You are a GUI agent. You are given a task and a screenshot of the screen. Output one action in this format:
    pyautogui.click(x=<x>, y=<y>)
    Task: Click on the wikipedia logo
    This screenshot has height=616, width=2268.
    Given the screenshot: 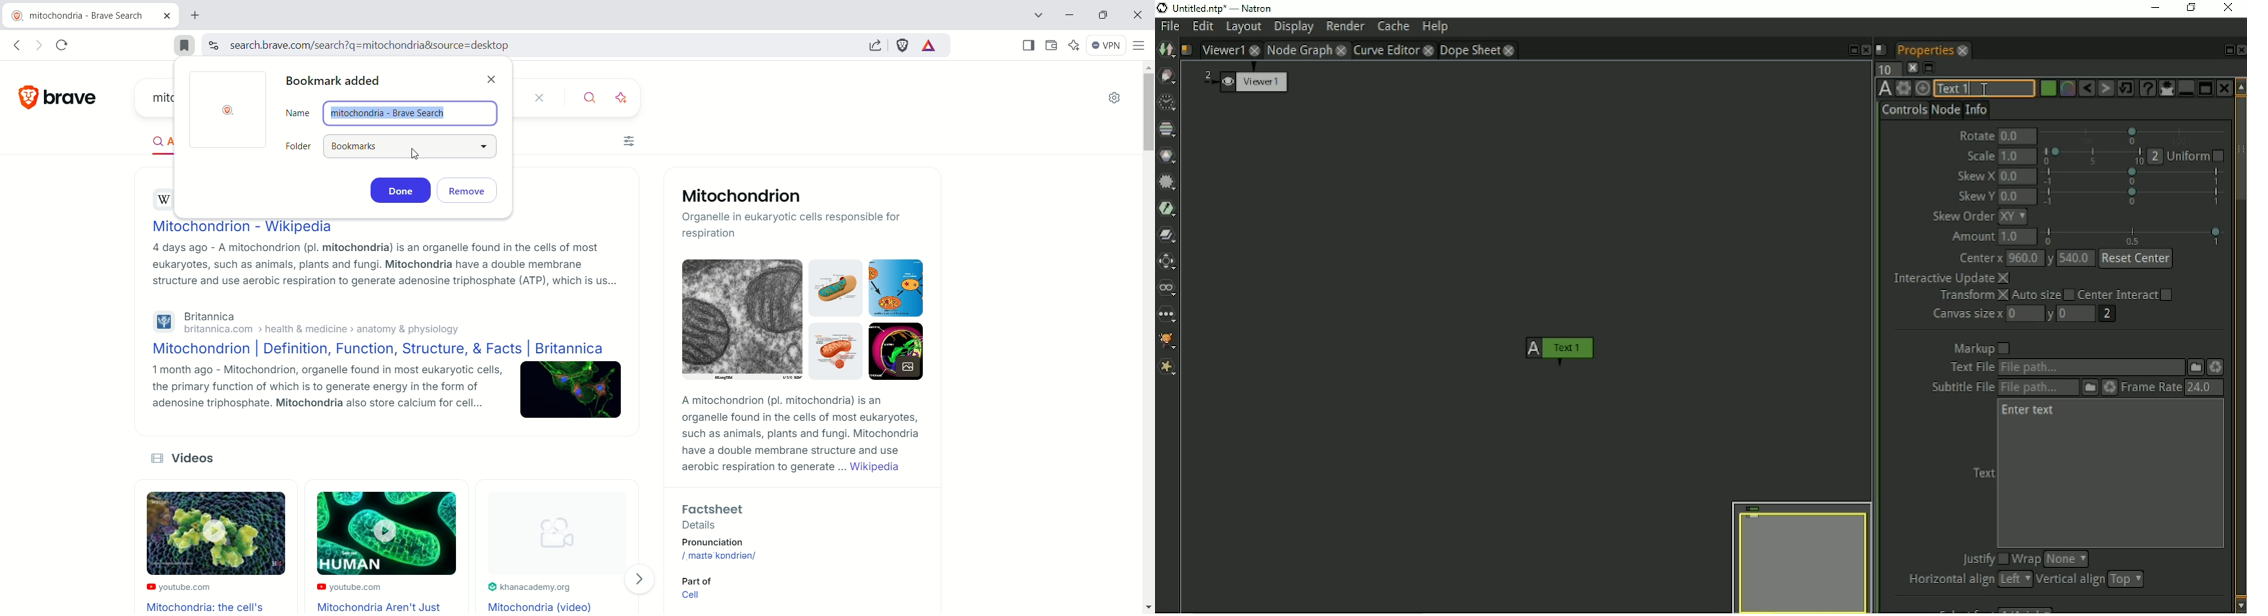 What is the action you would take?
    pyautogui.click(x=166, y=199)
    